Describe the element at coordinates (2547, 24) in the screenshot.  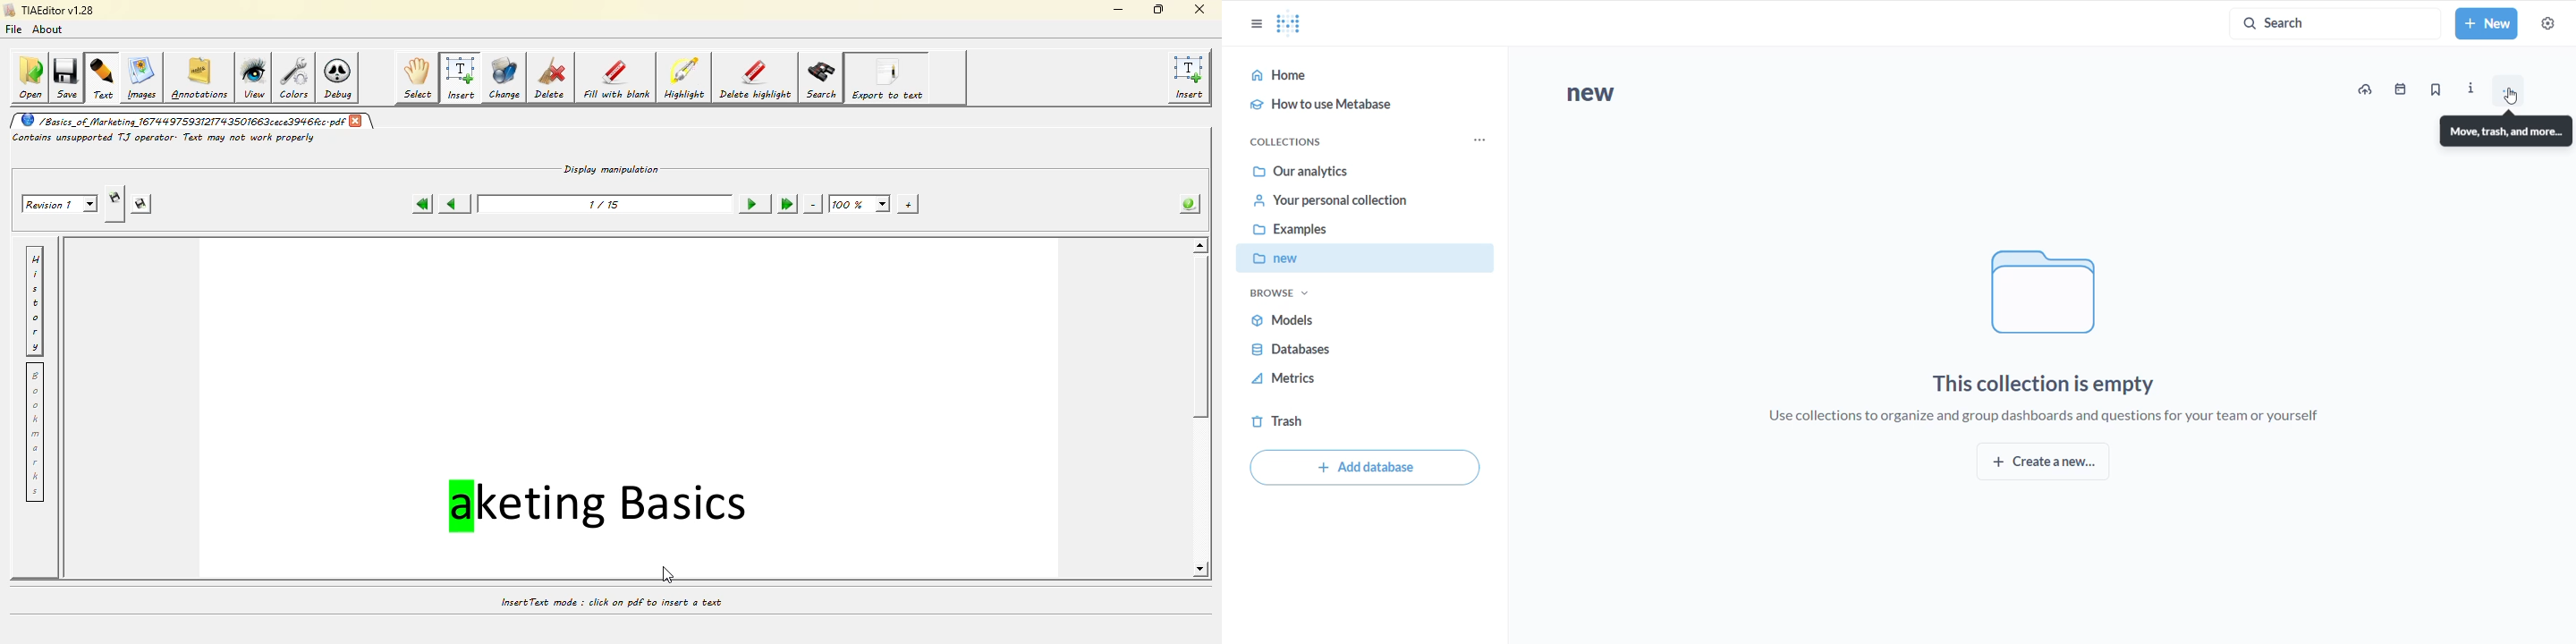
I see `SETTINGS` at that location.